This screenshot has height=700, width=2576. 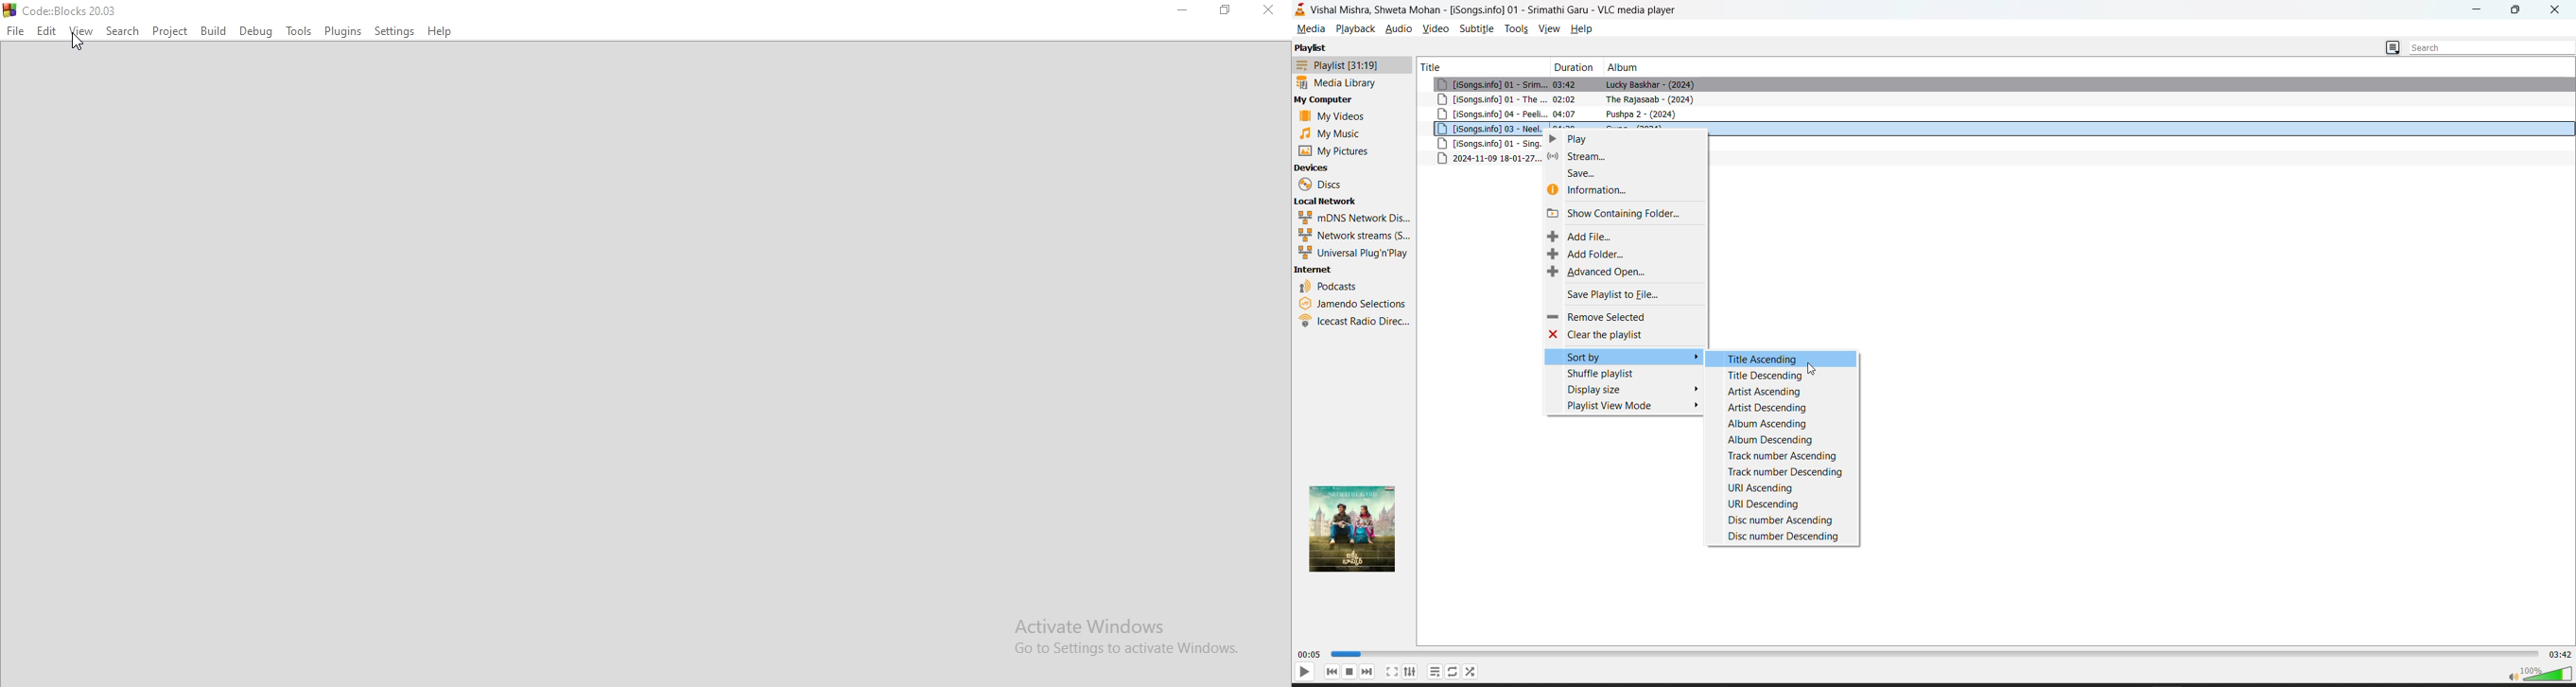 What do you see at coordinates (1339, 150) in the screenshot?
I see `pictures` at bounding box center [1339, 150].